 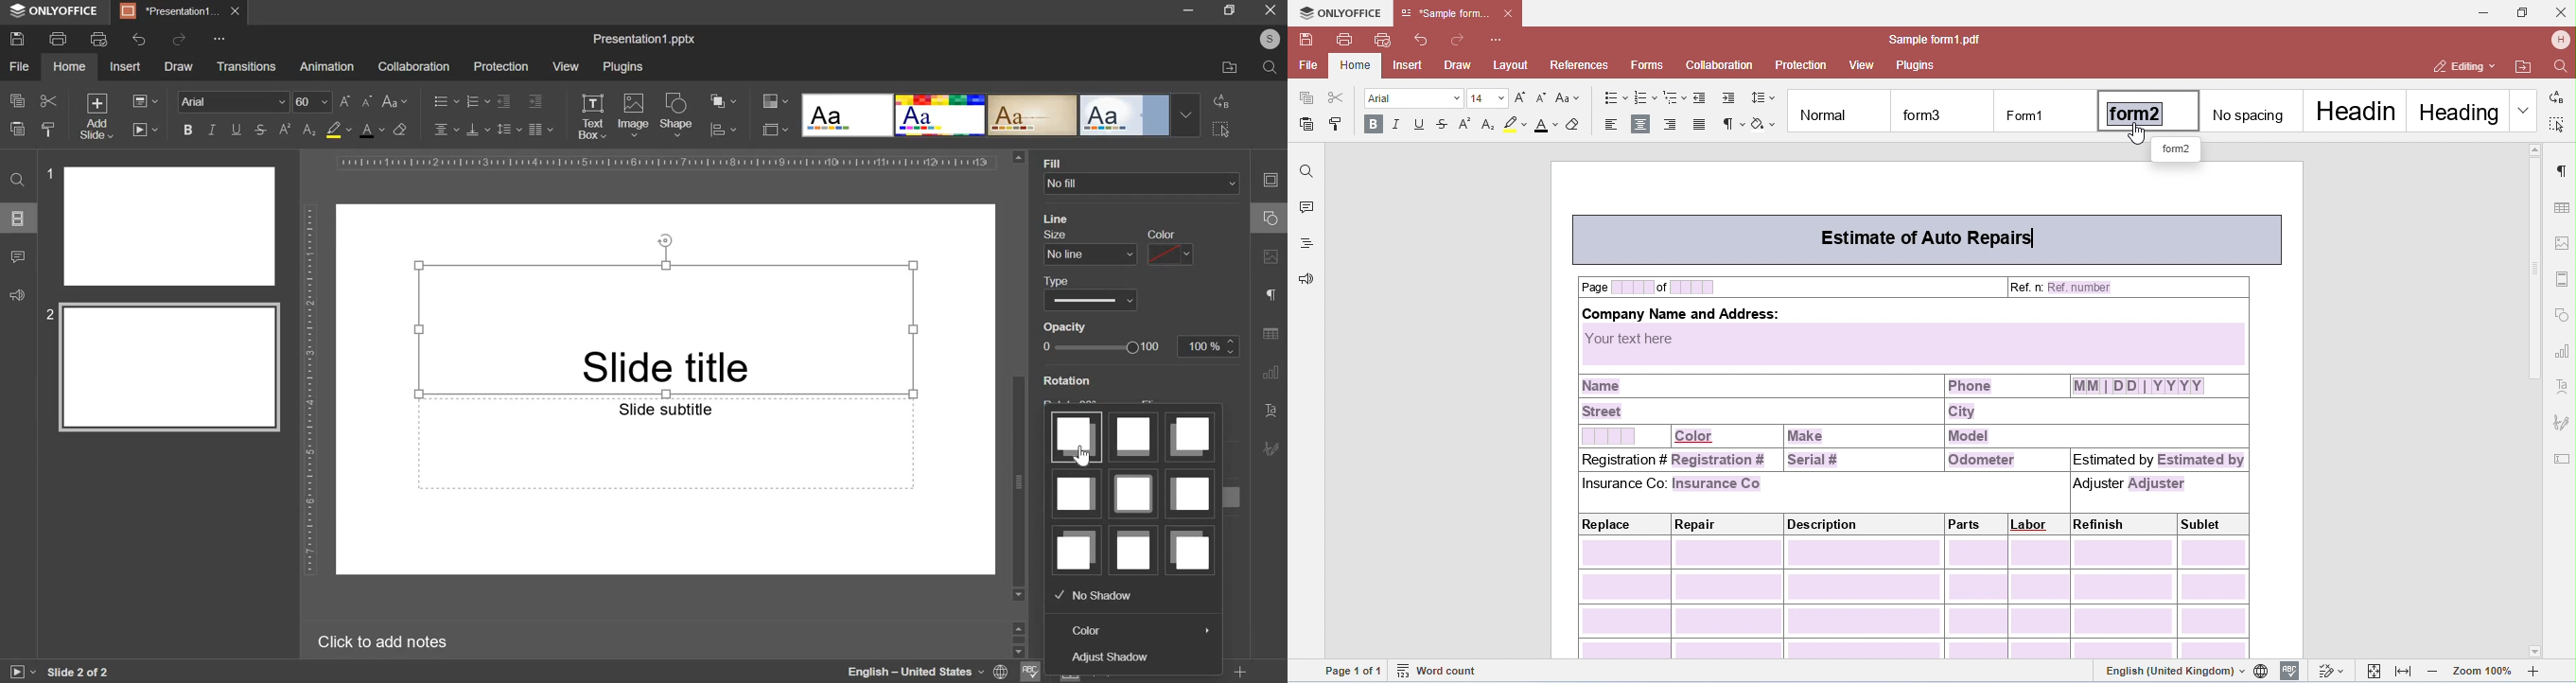 I want to click on collaboration, so click(x=413, y=67).